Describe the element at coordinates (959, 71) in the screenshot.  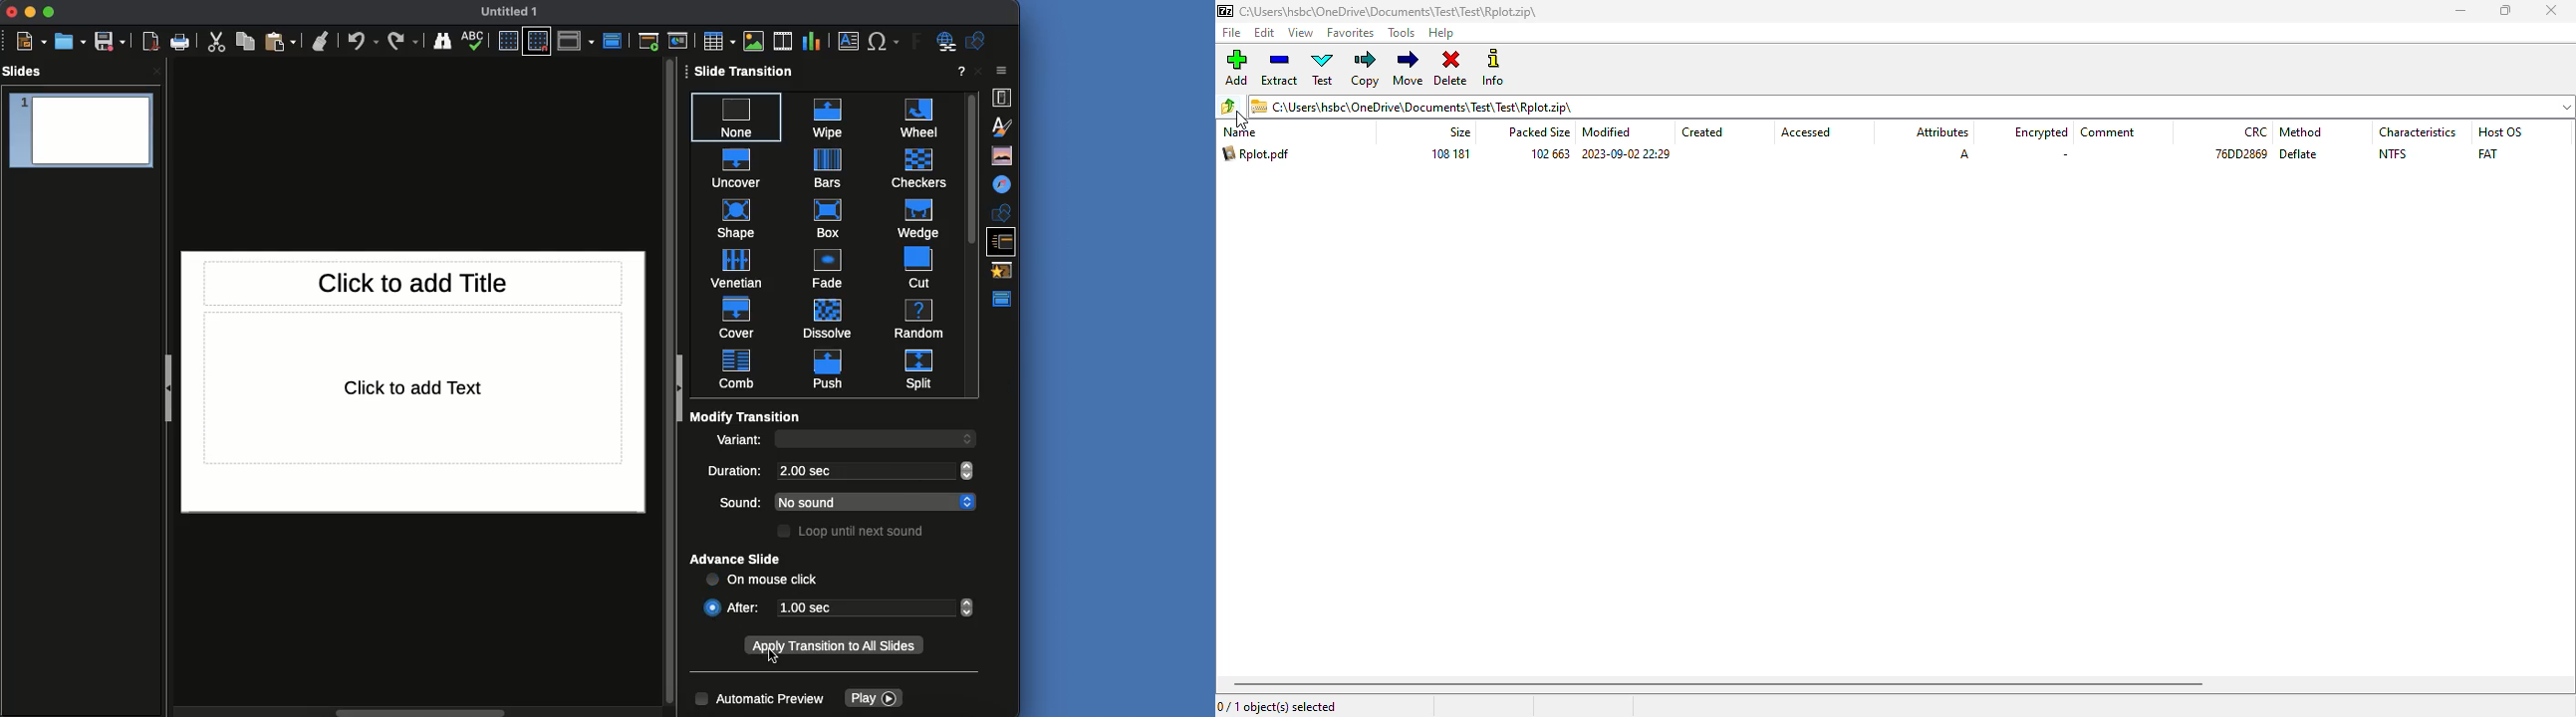
I see `Help` at that location.